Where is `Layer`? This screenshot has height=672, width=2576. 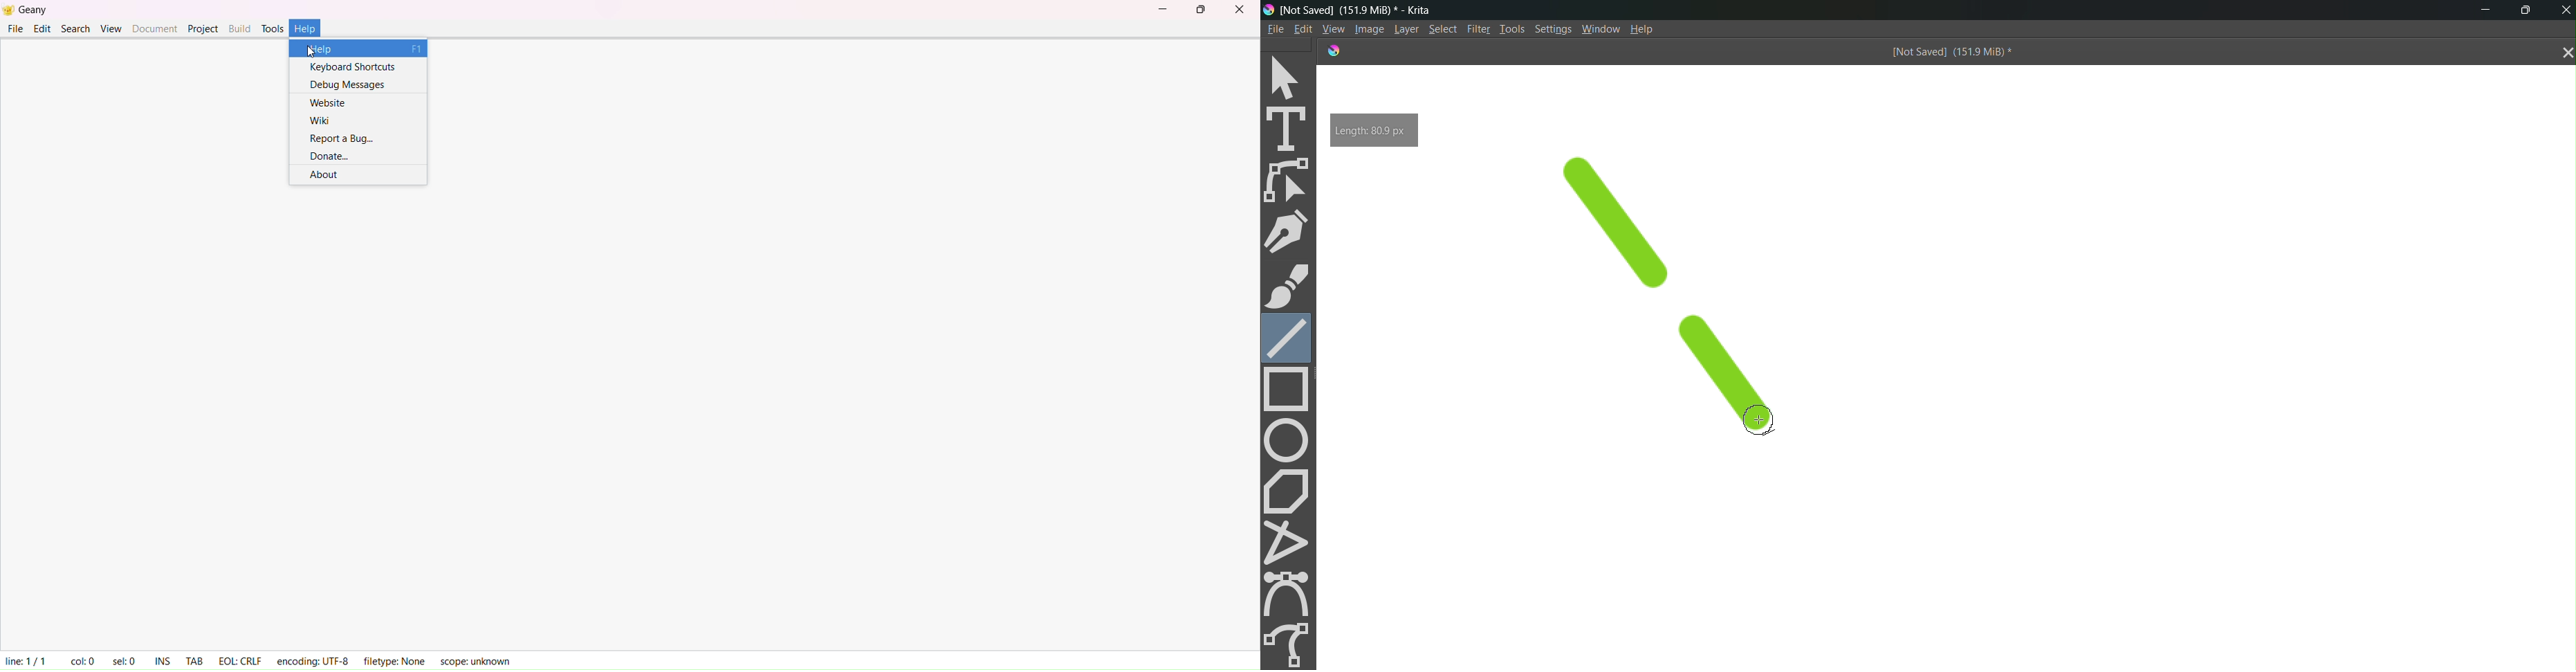 Layer is located at coordinates (1404, 30).